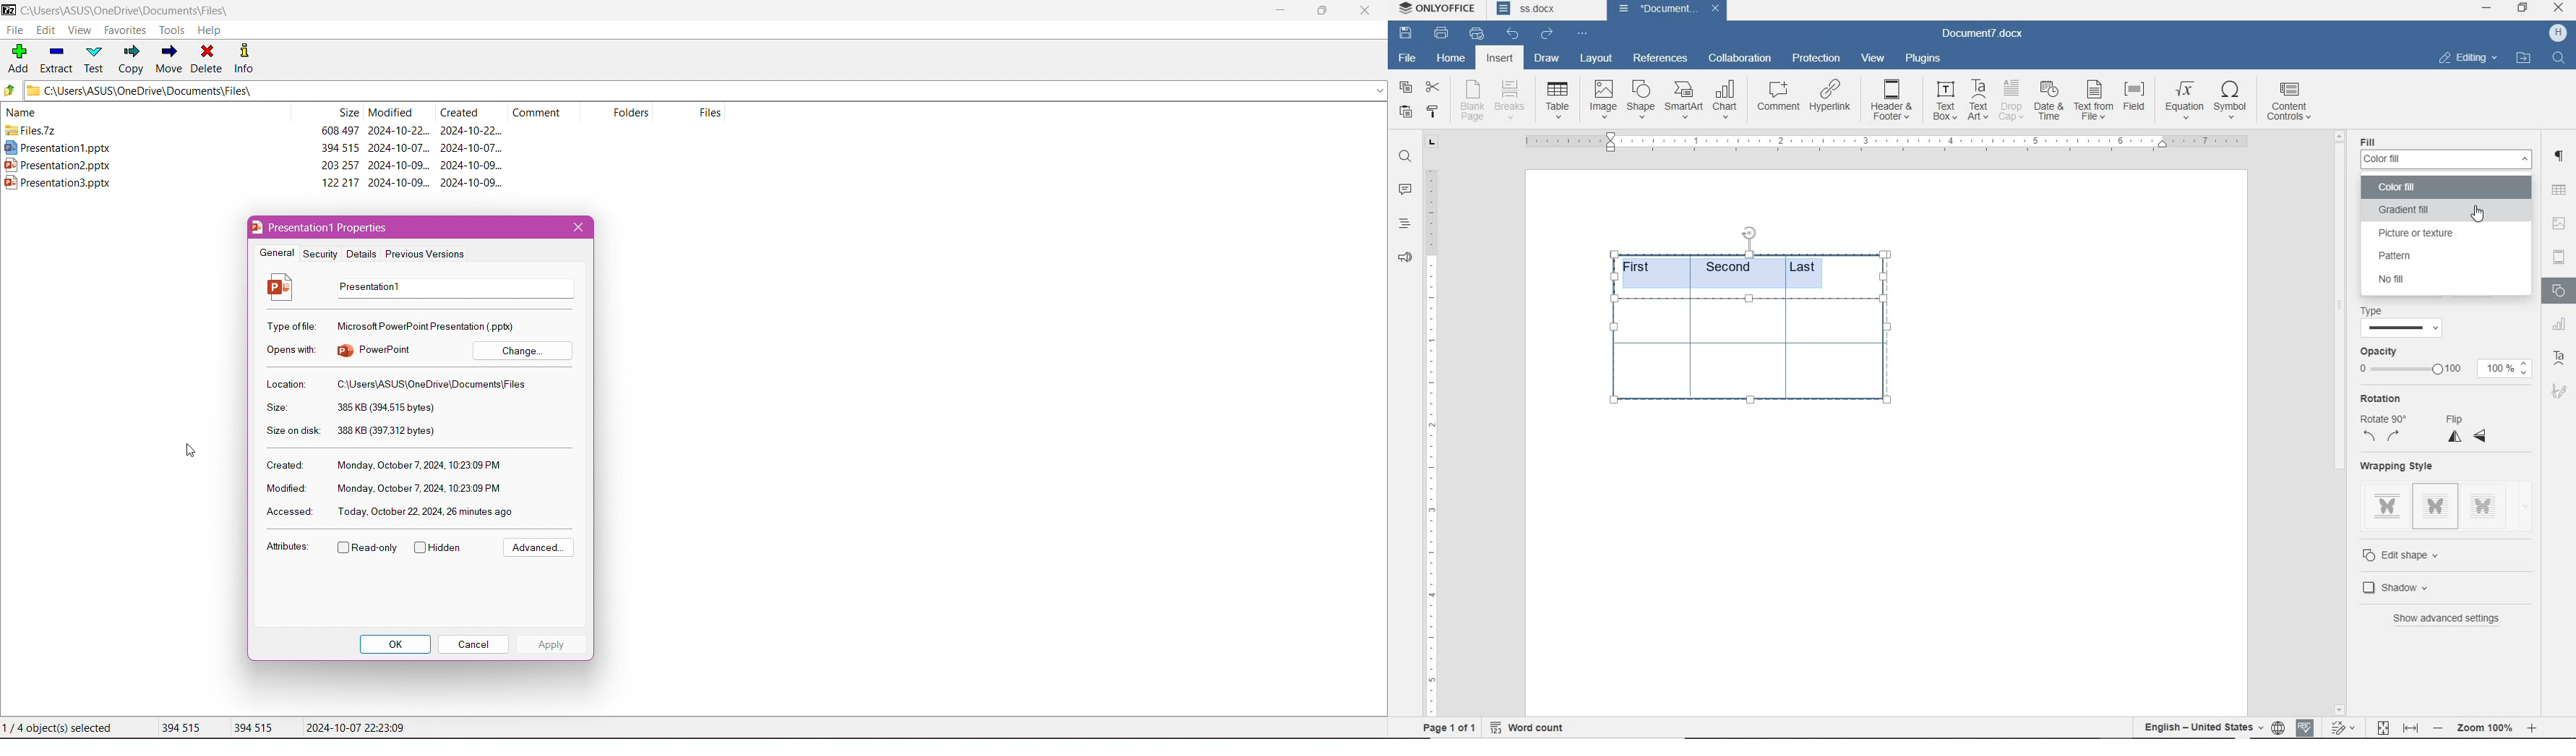 The image size is (2576, 756). Describe the element at coordinates (398, 182) in the screenshot. I see `2024-10-09` at that location.